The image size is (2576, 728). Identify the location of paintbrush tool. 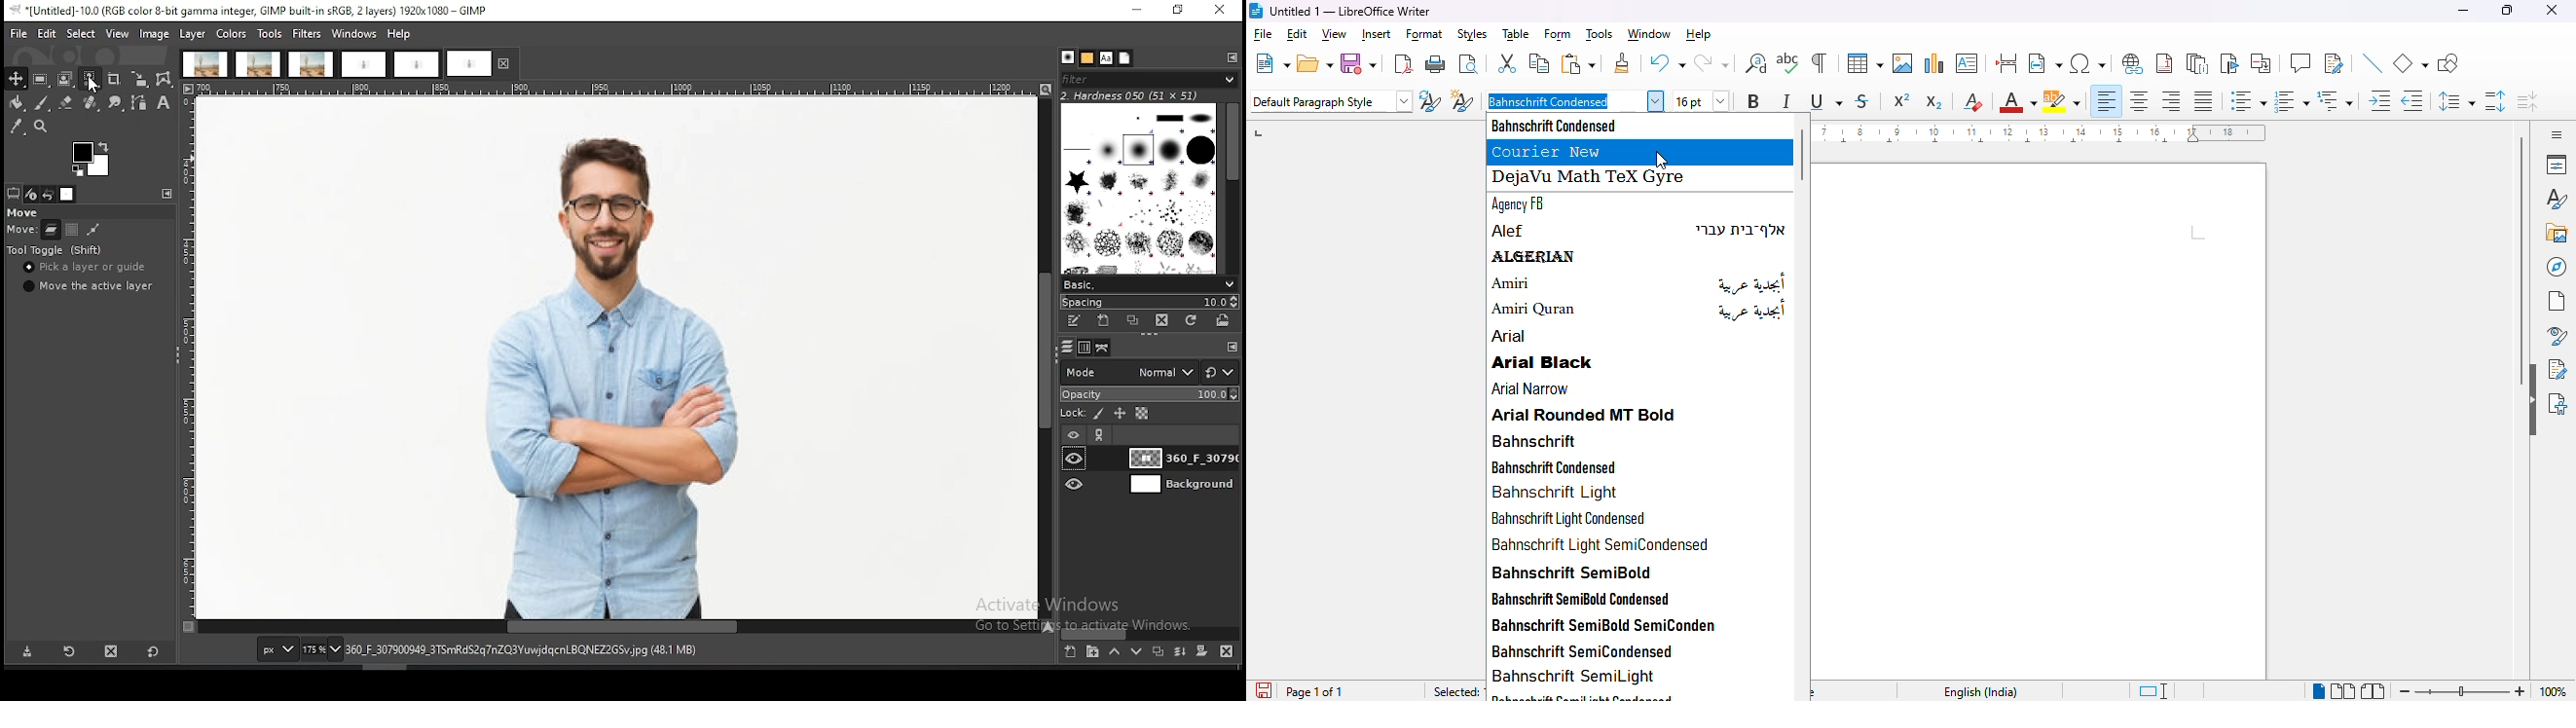
(42, 103).